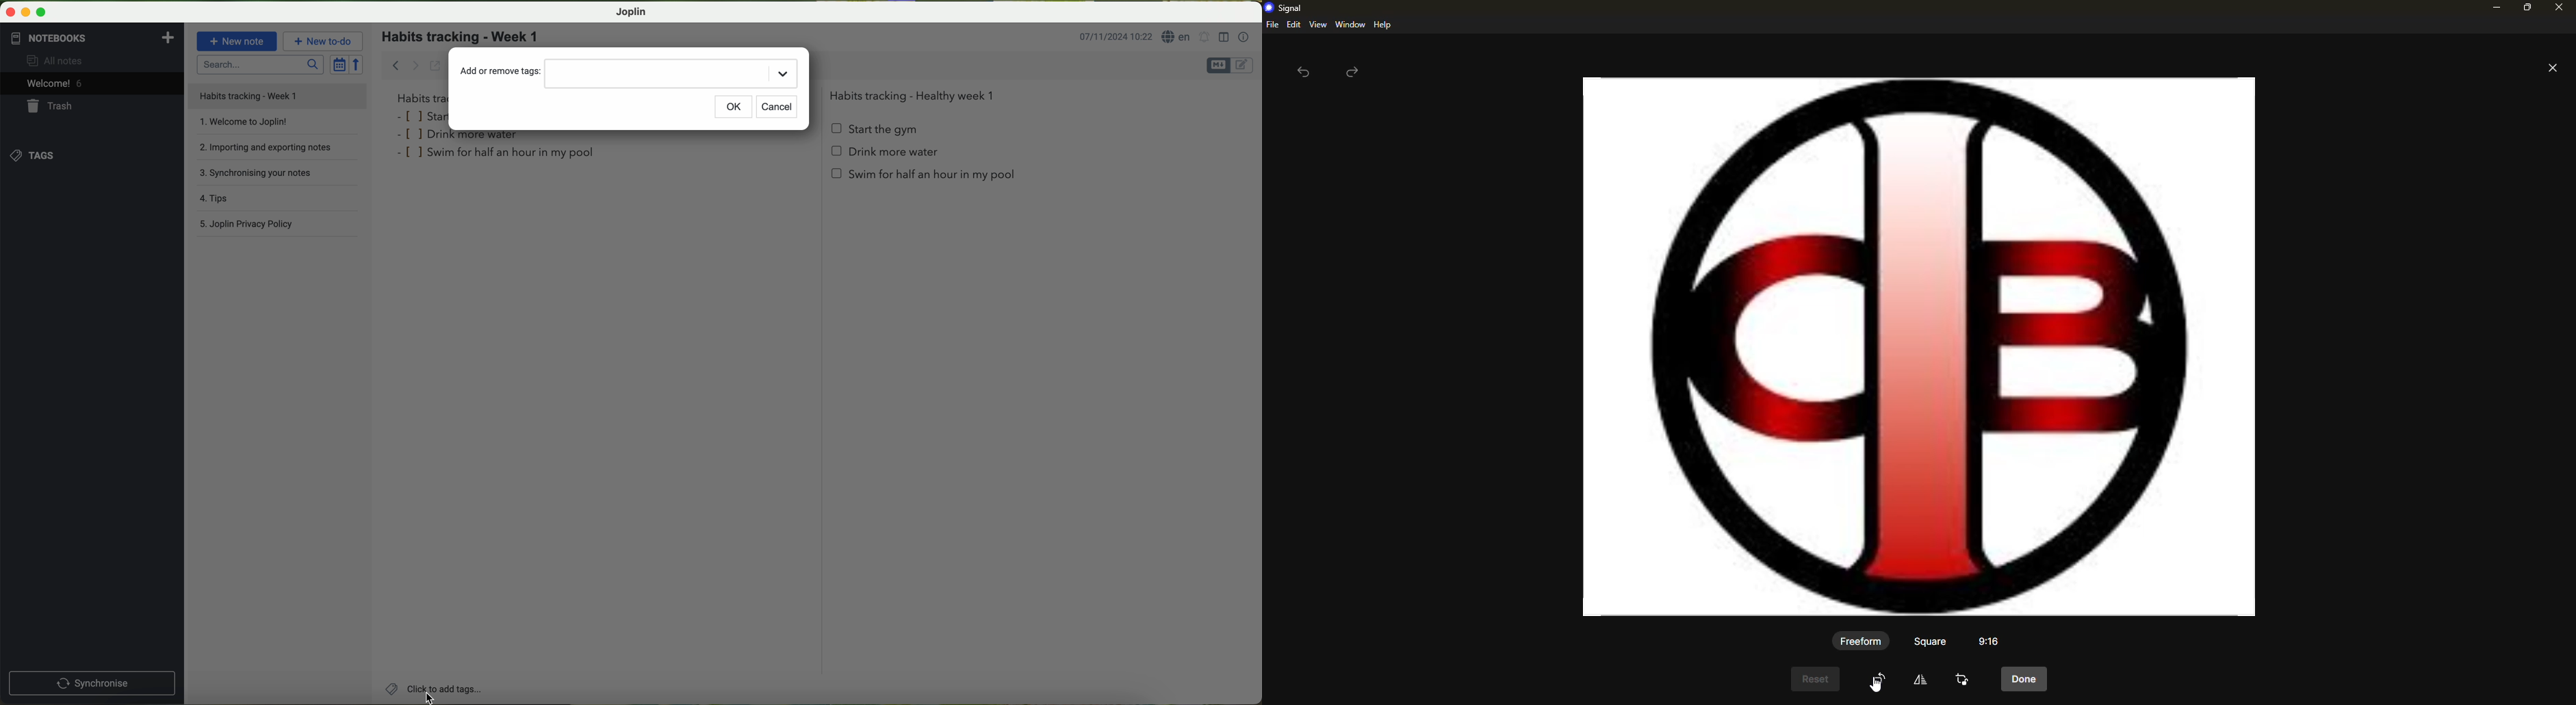  I want to click on habits tra, so click(420, 98).